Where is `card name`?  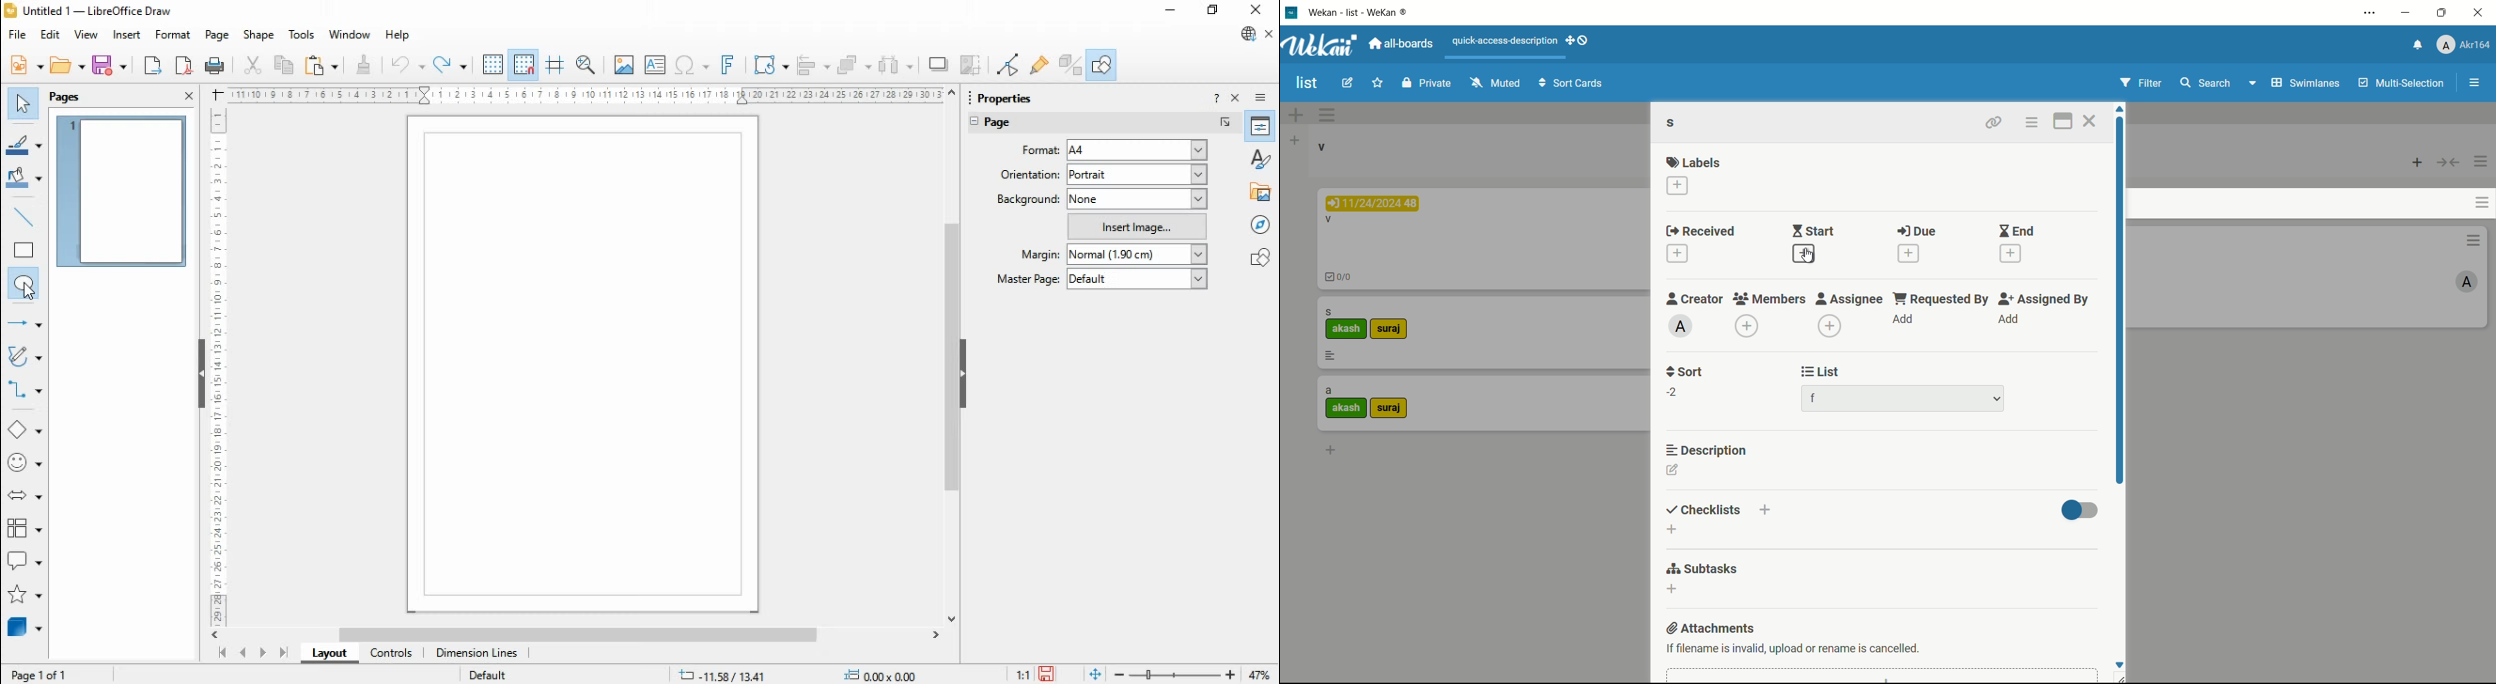 card name is located at coordinates (1329, 312).